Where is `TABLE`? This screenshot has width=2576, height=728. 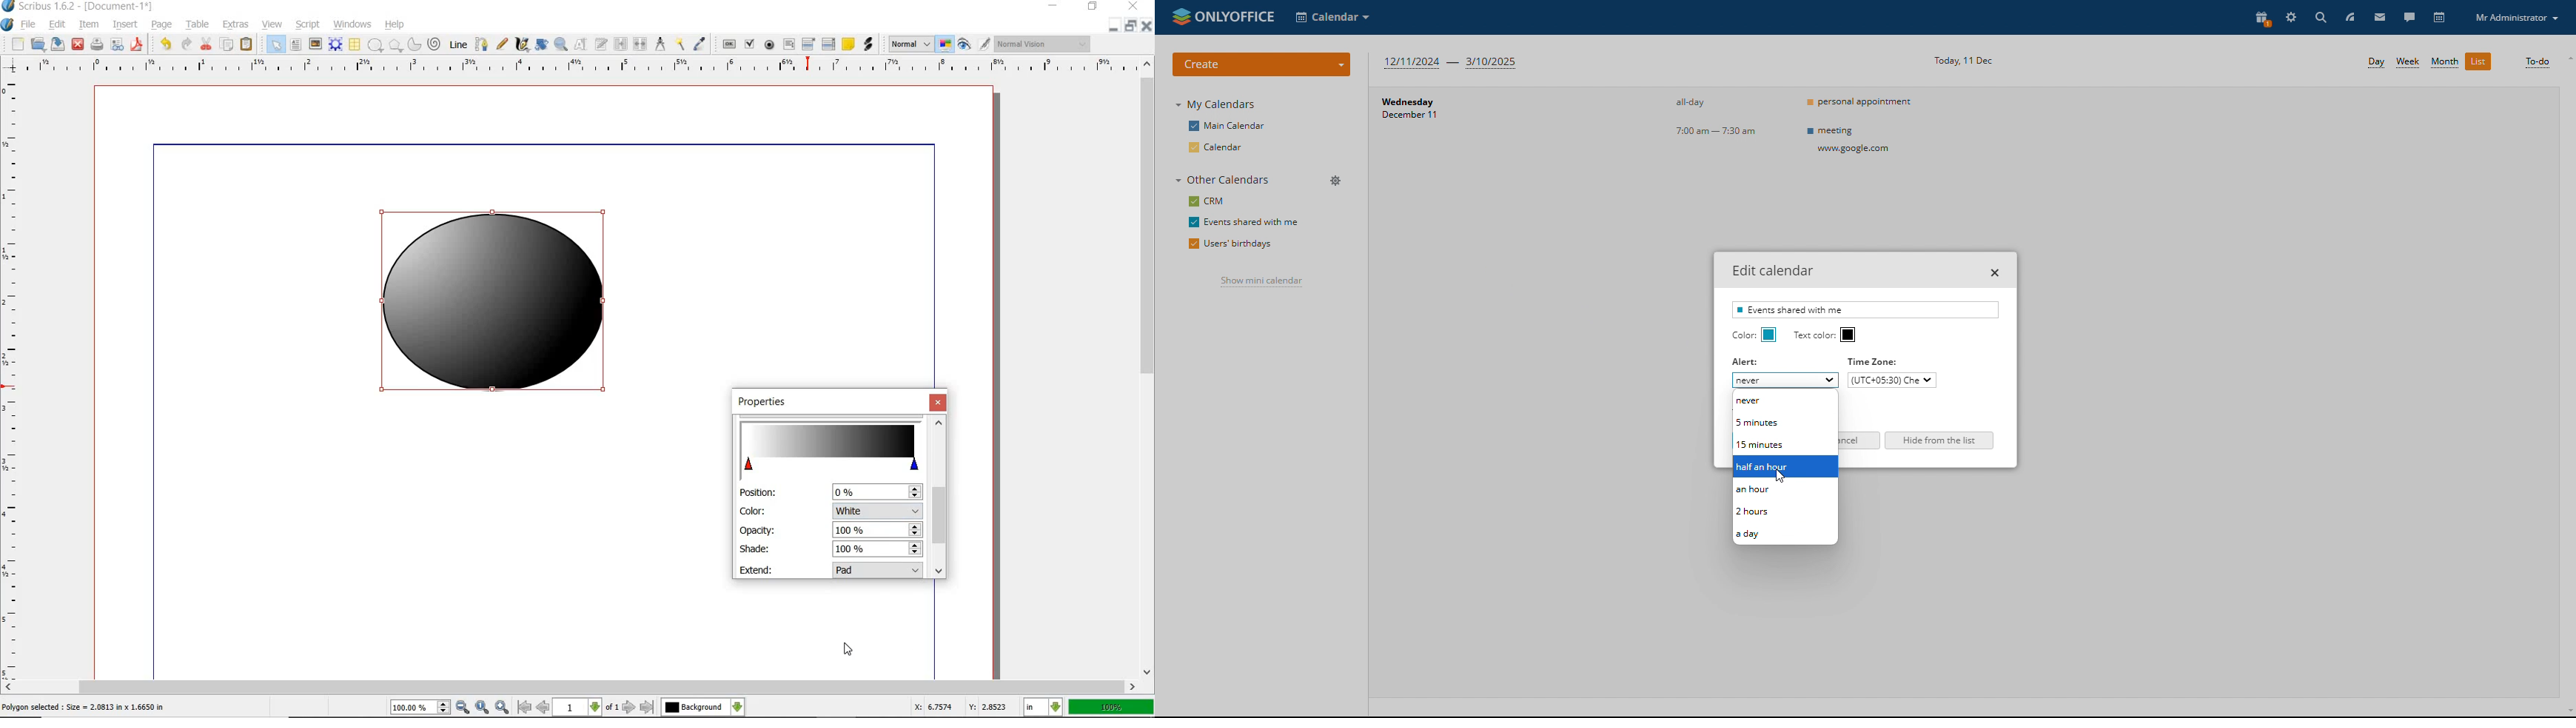
TABLE is located at coordinates (198, 25).